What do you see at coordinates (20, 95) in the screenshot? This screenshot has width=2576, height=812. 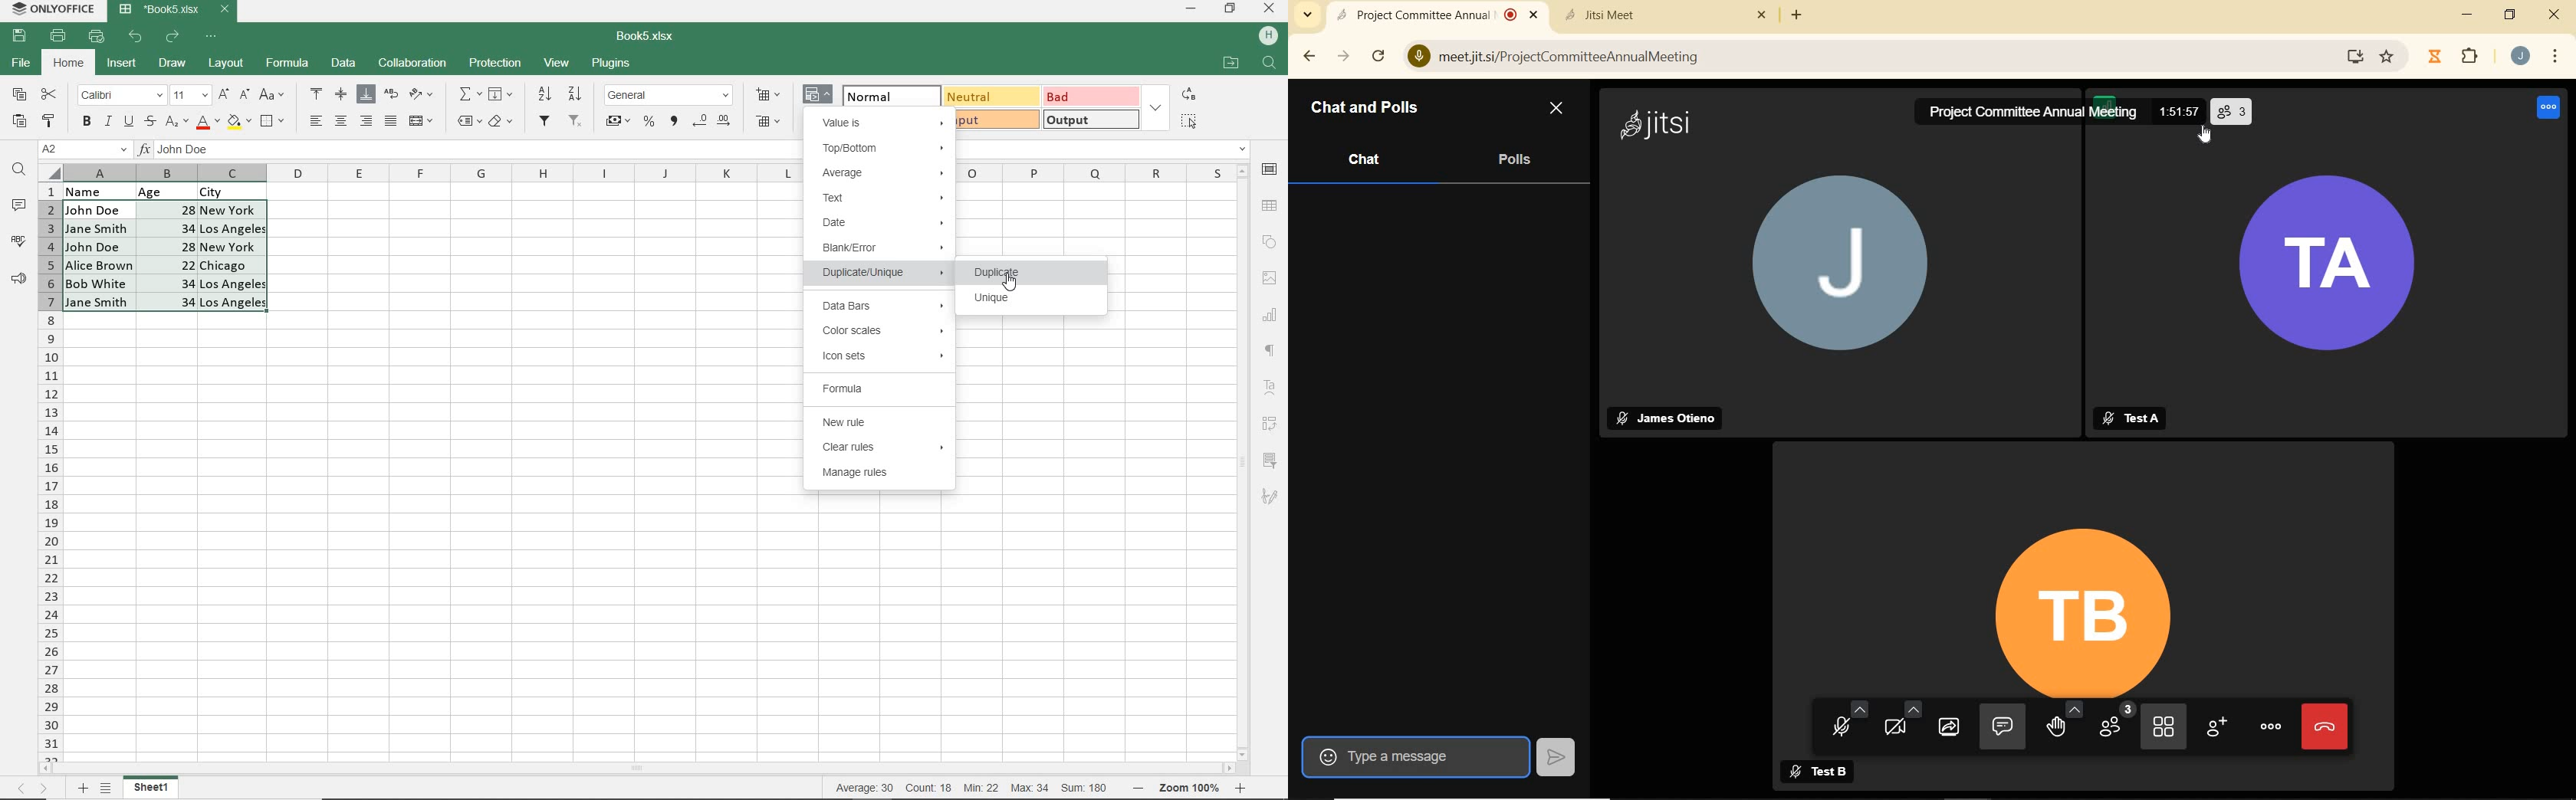 I see `COPY` at bounding box center [20, 95].